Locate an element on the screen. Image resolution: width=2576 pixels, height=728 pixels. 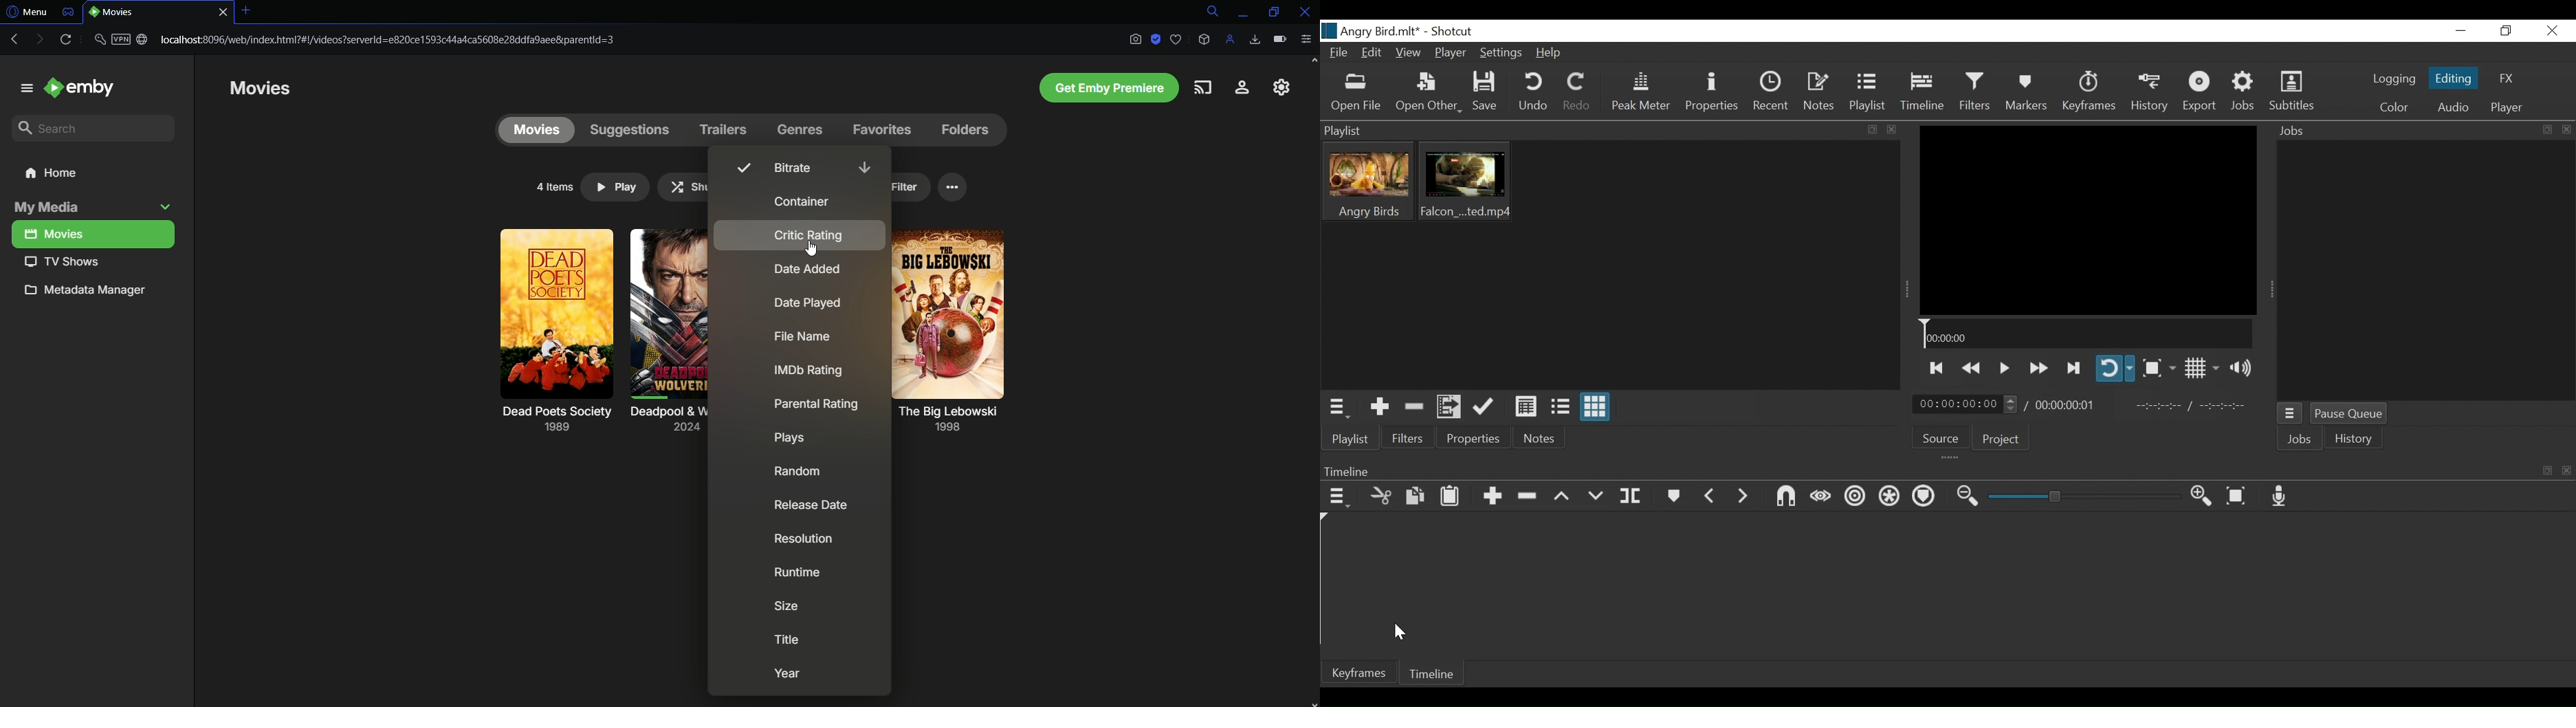
logging is located at coordinates (2395, 79).